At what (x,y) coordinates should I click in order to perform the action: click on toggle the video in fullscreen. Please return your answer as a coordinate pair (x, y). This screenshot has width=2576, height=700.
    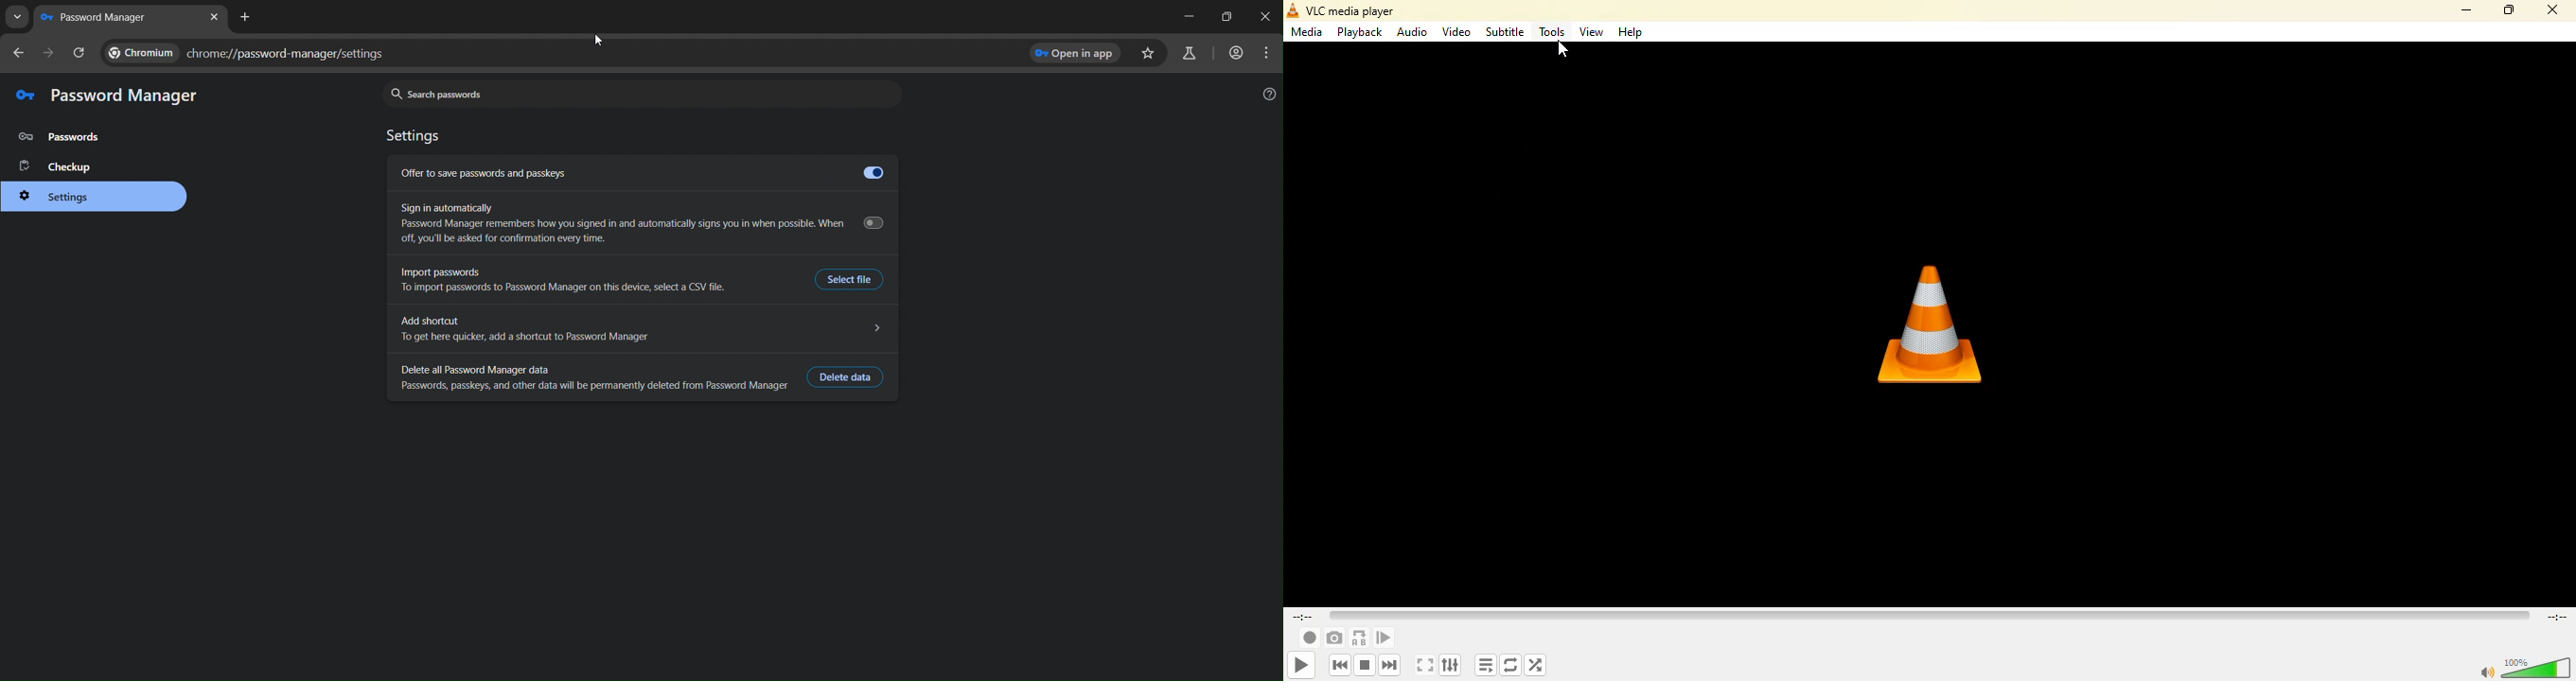
    Looking at the image, I should click on (1424, 666).